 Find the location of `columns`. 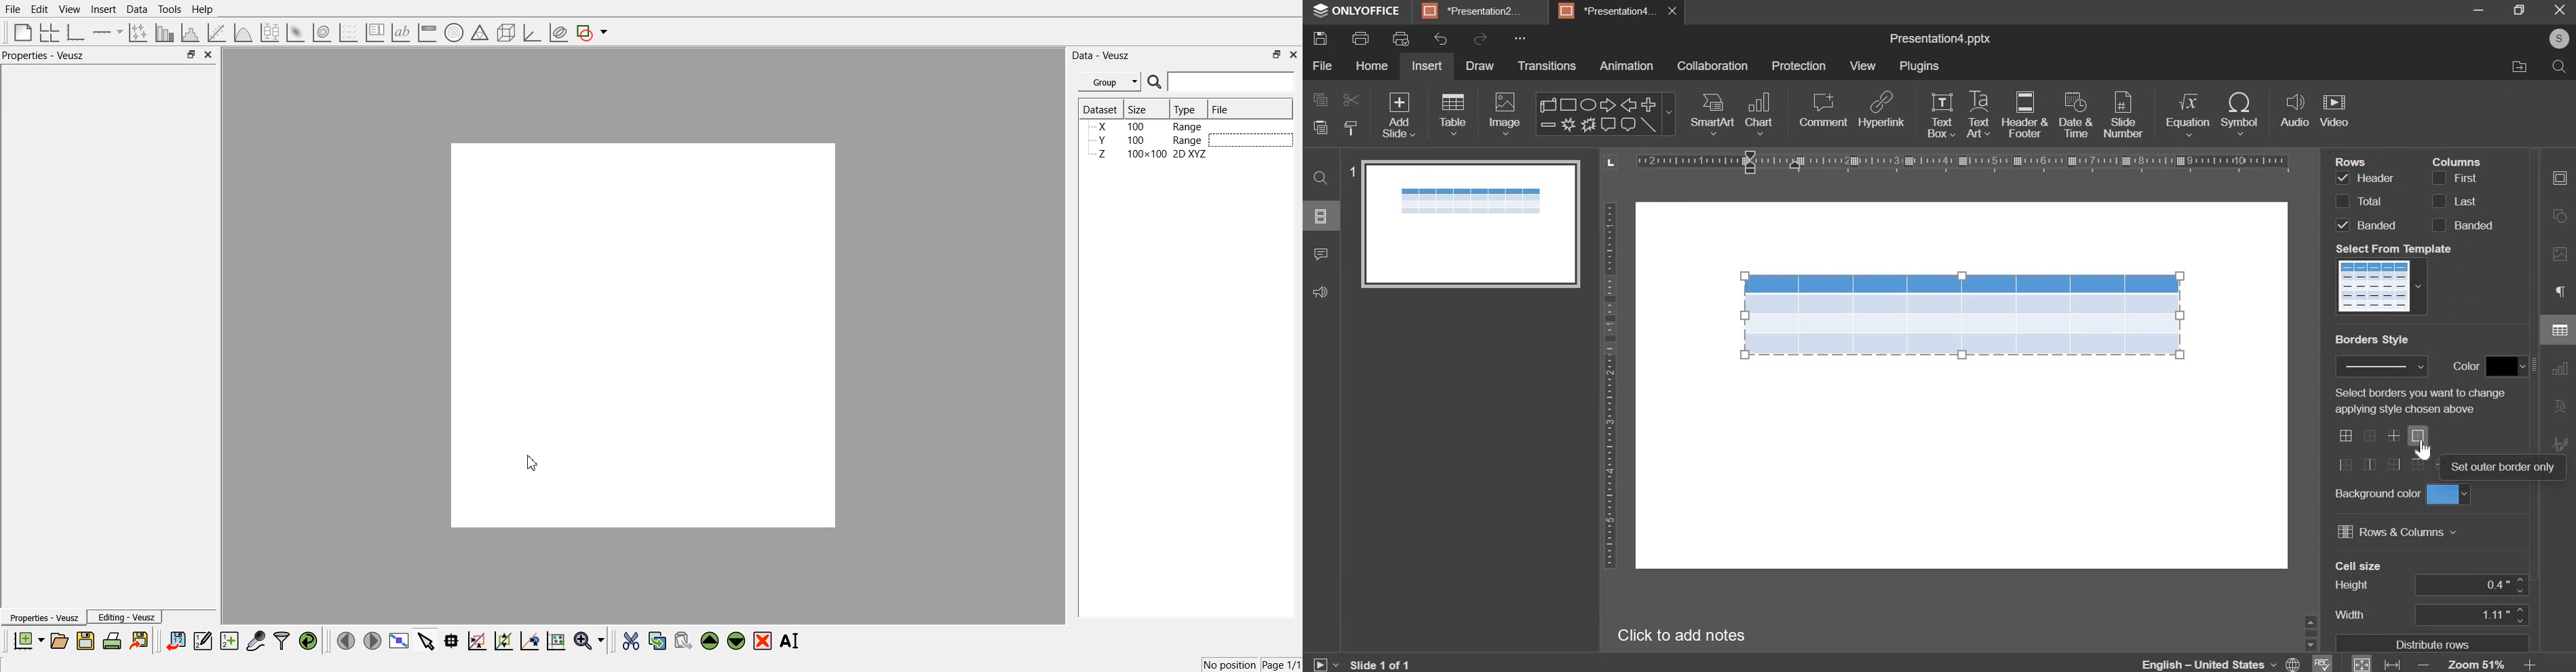

columns is located at coordinates (2459, 160).